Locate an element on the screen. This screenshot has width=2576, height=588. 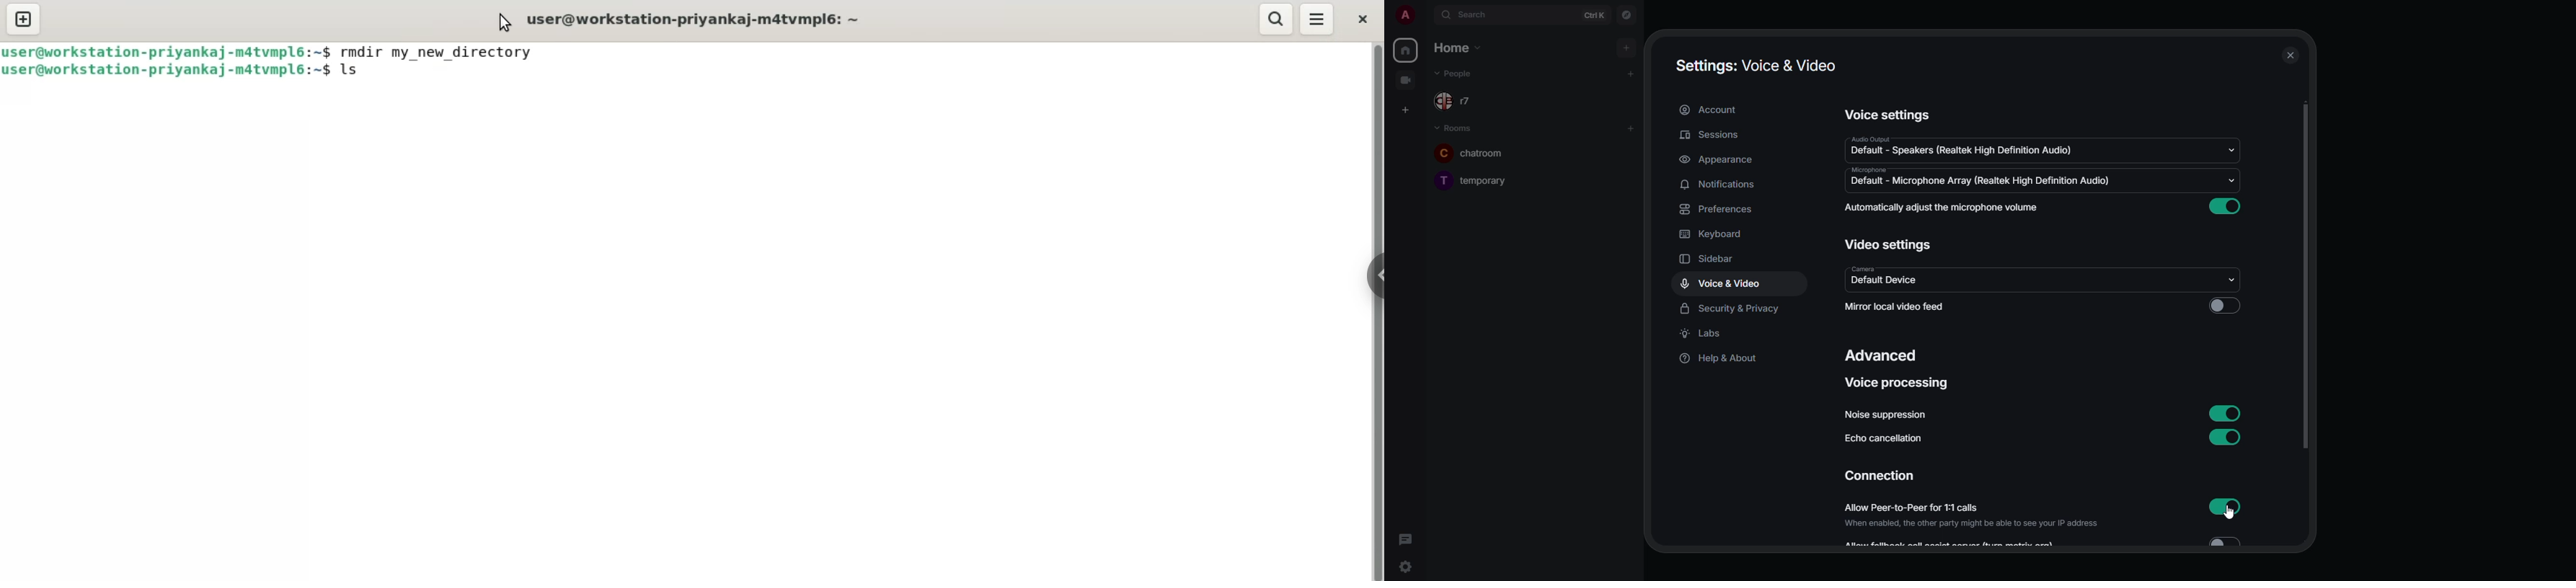
enabled is located at coordinates (2225, 204).